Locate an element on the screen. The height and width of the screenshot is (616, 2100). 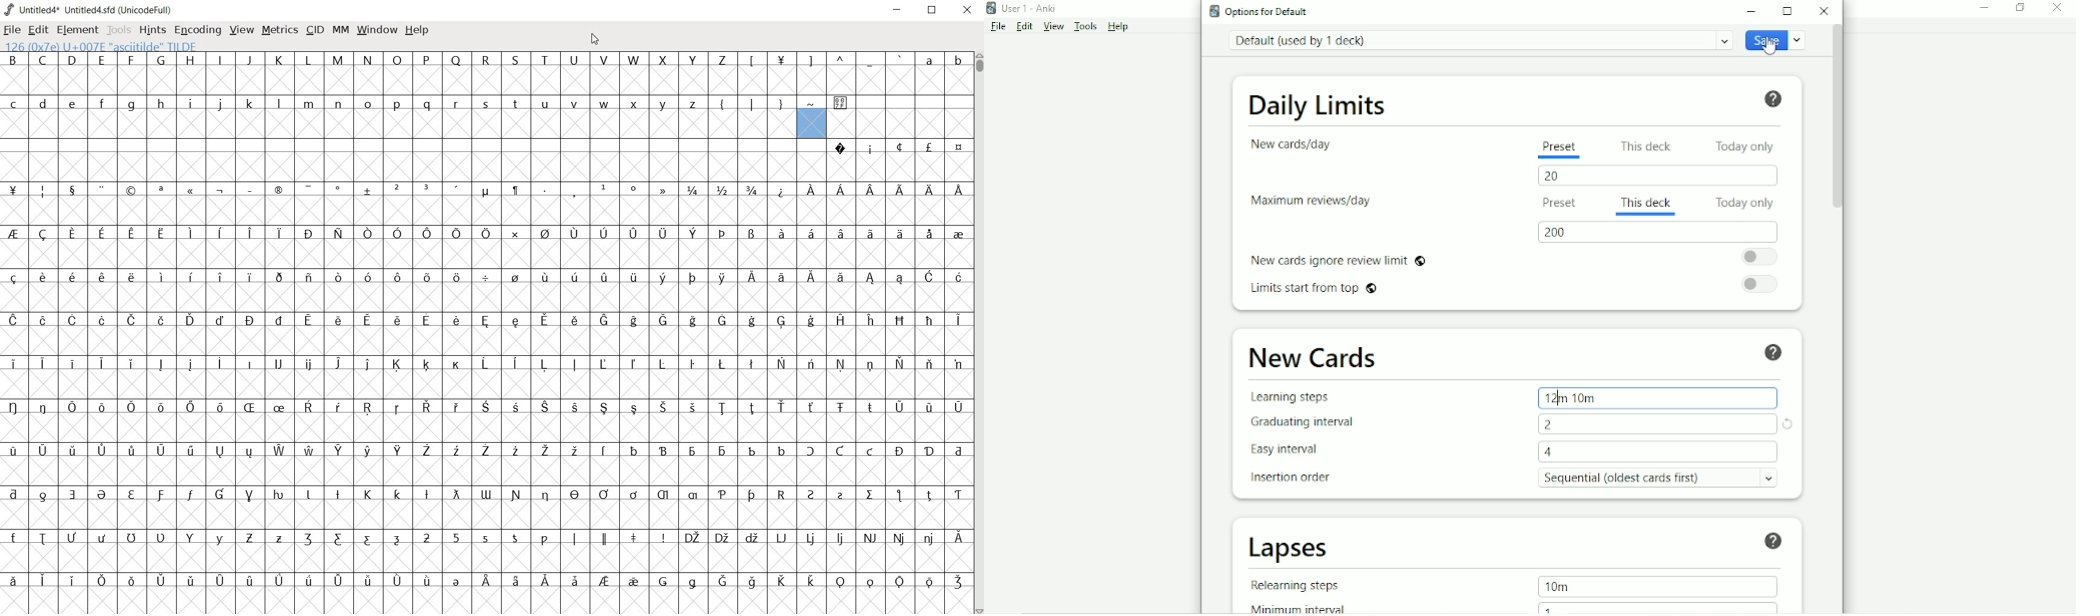
MM is located at coordinates (340, 32).